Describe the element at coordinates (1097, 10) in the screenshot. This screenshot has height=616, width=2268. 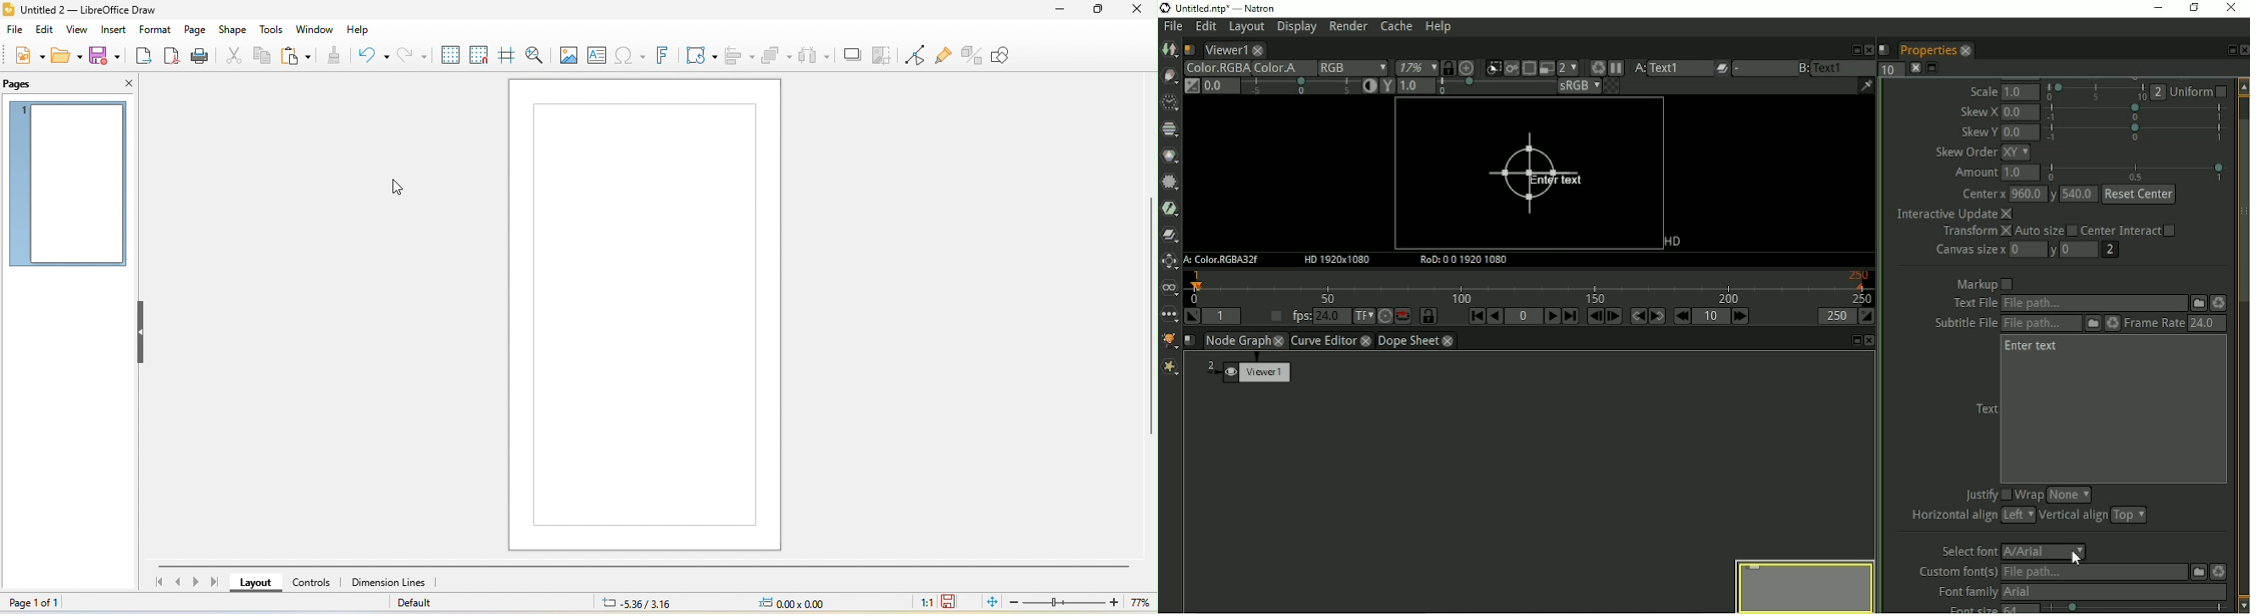
I see `maximize` at that location.